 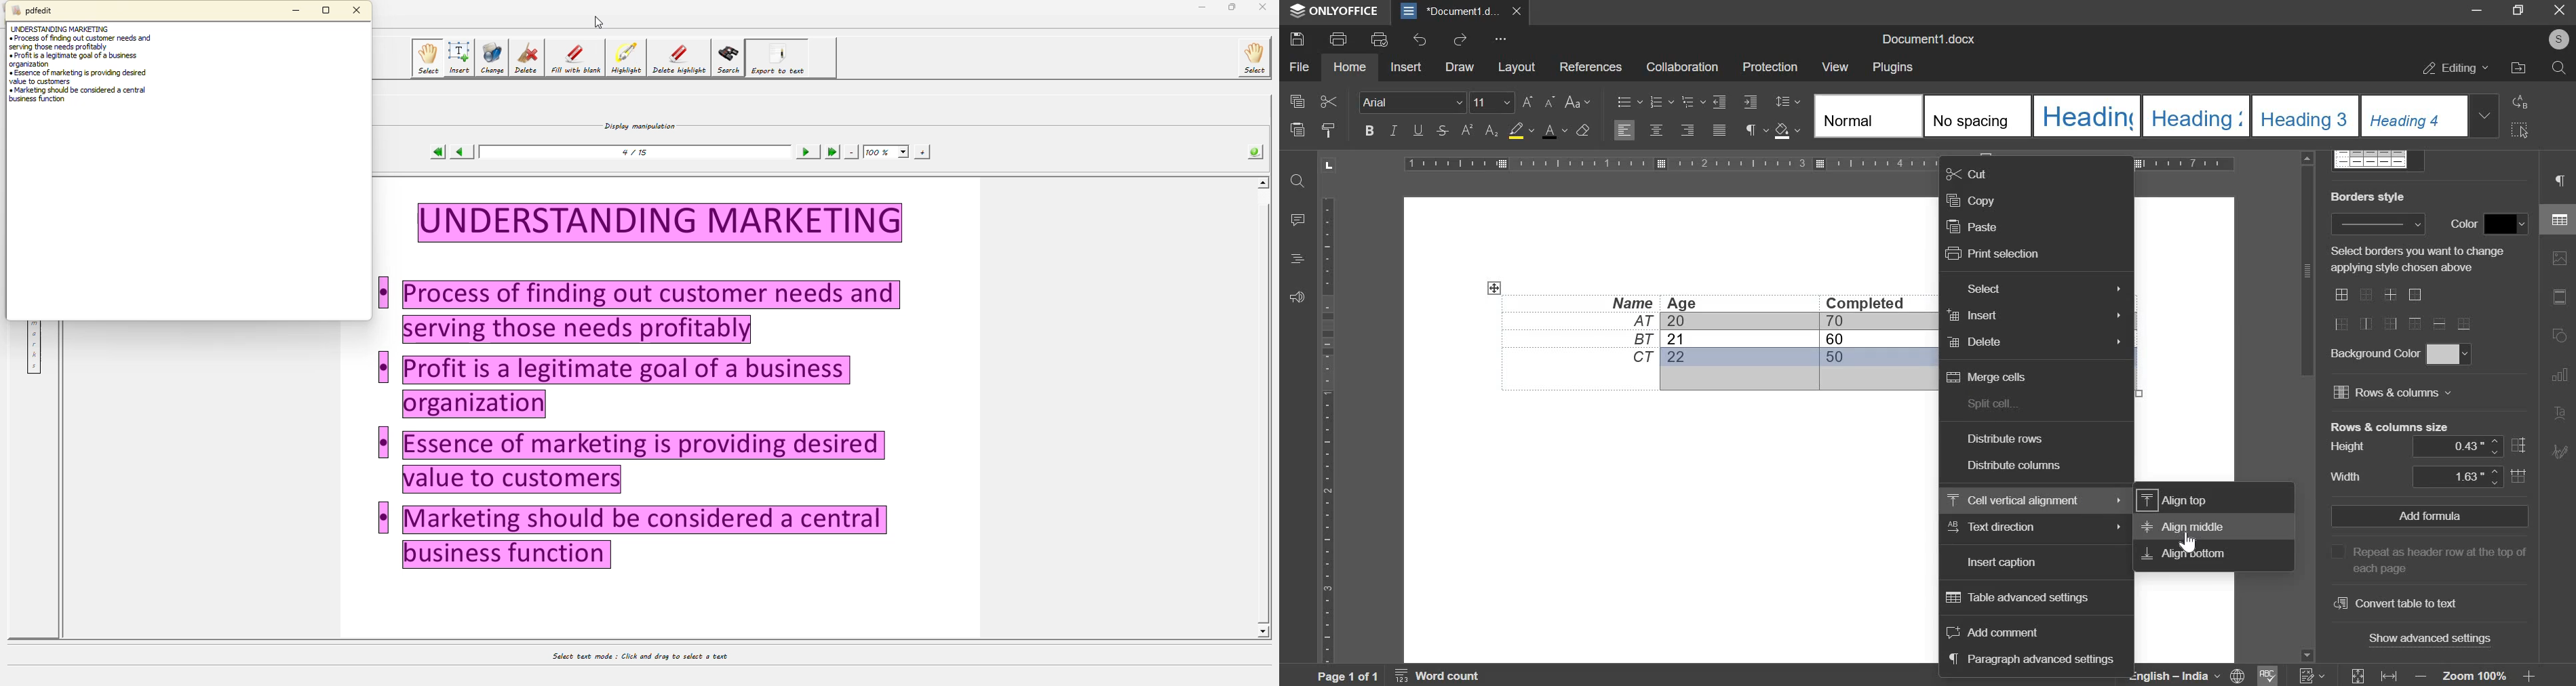 I want to click on print preview, so click(x=1378, y=38).